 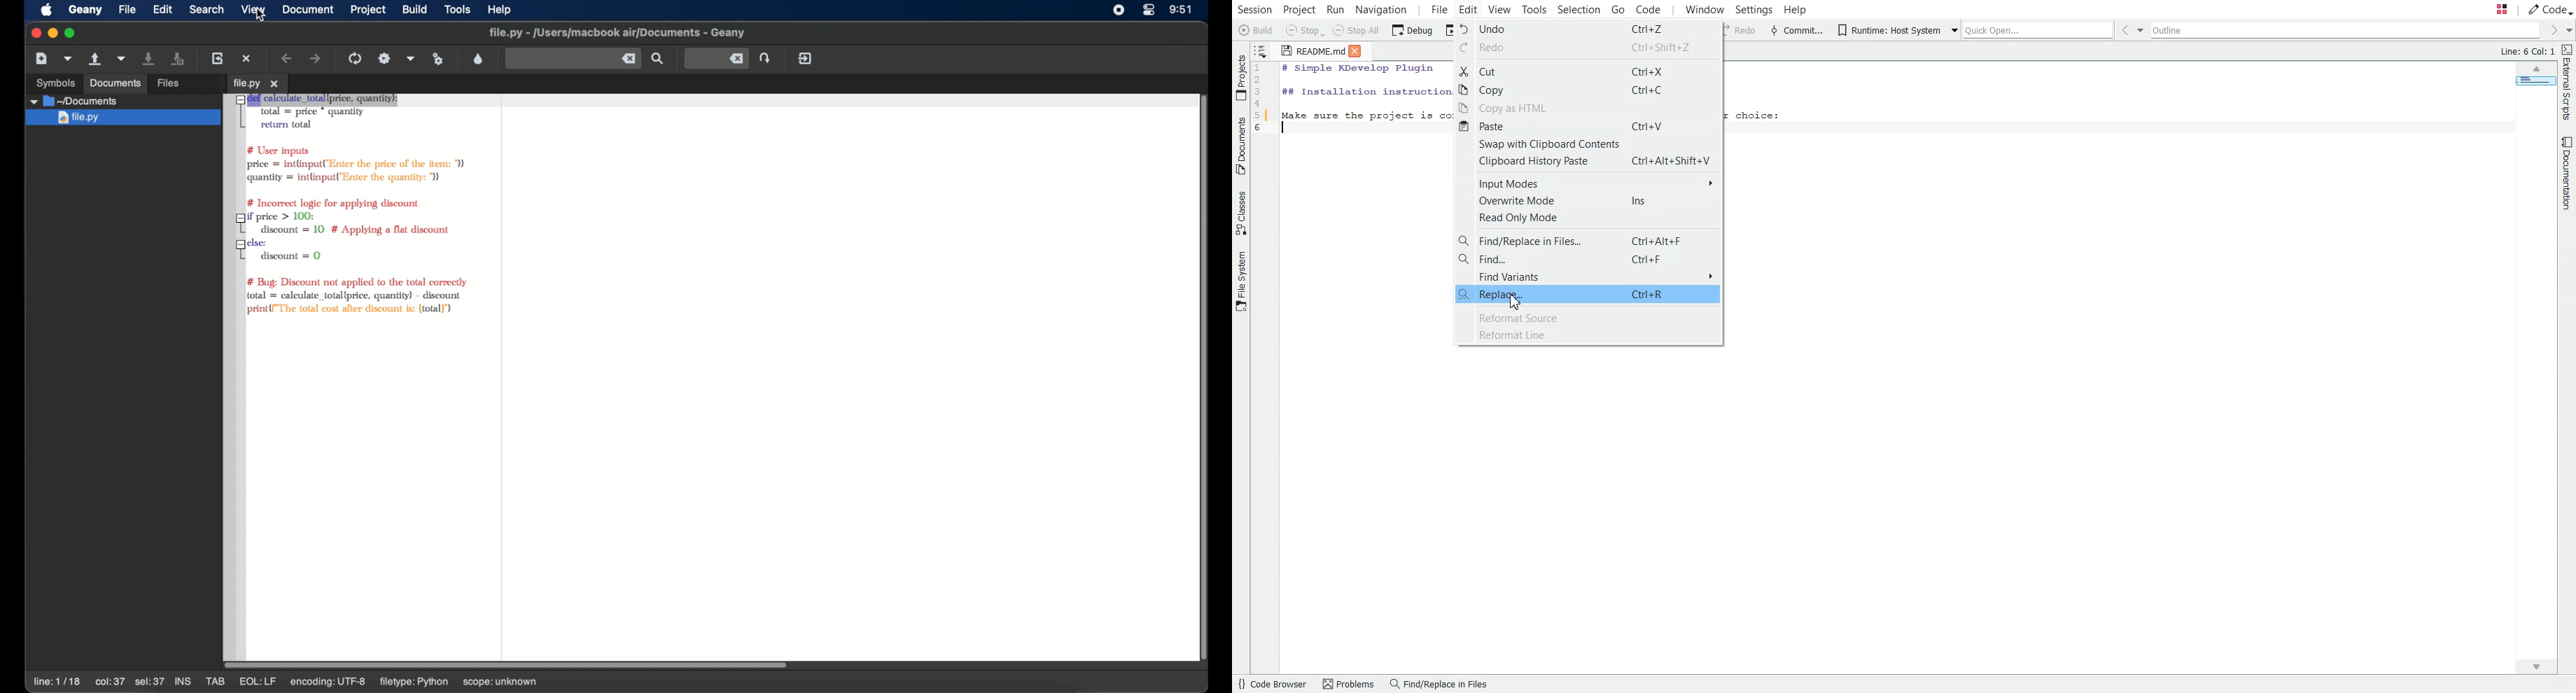 What do you see at coordinates (1588, 160) in the screenshot?
I see `Clipboard History Paste Ctrl+Alt+Shift+V` at bounding box center [1588, 160].